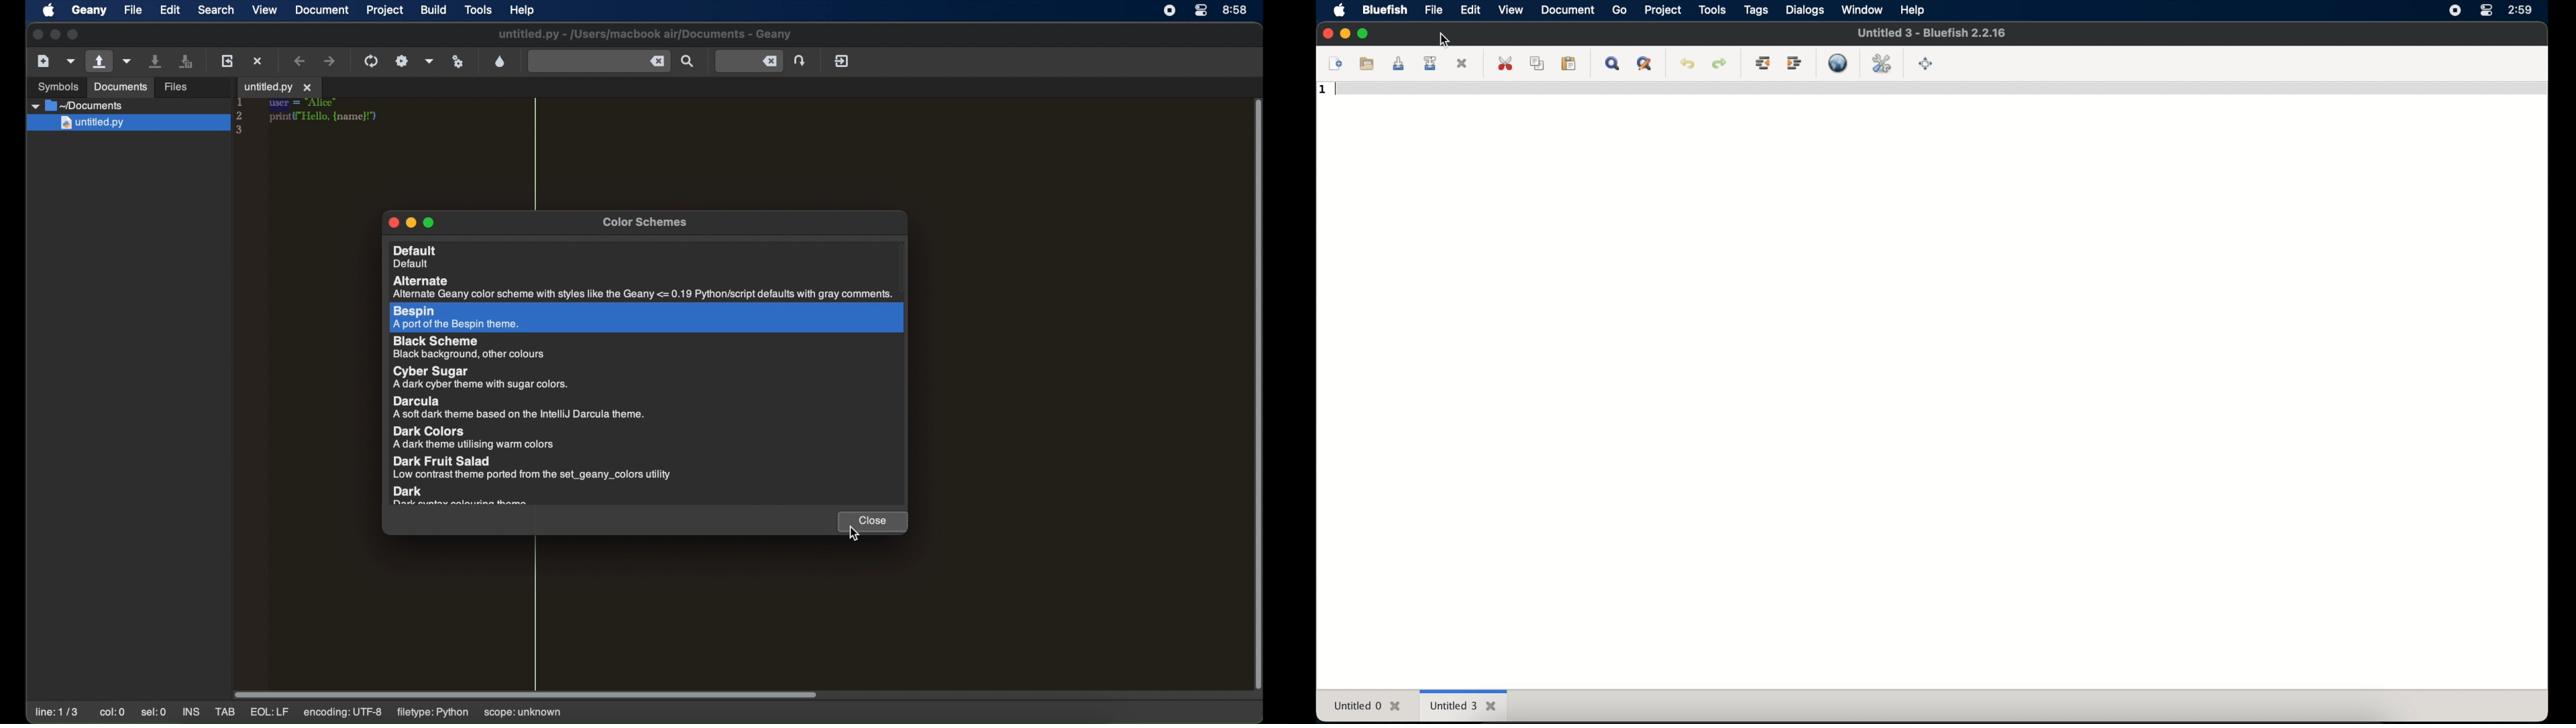  Describe the element at coordinates (1506, 63) in the screenshot. I see `cut` at that location.